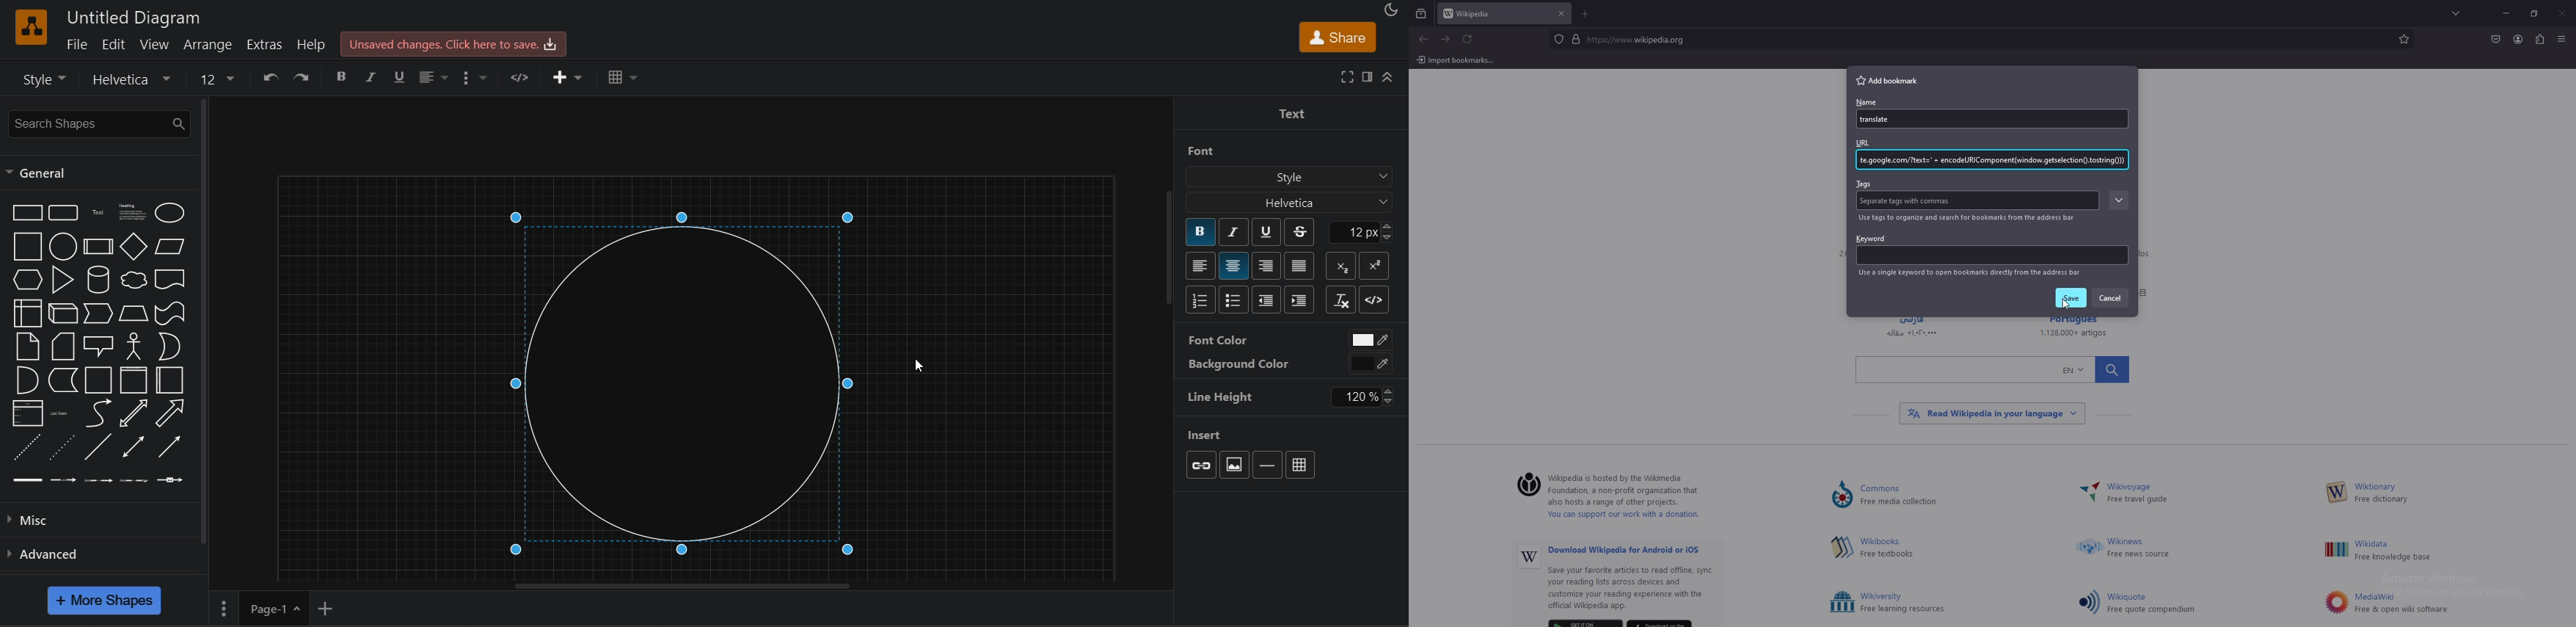  Describe the element at coordinates (95, 480) in the screenshot. I see `Connector 3` at that location.